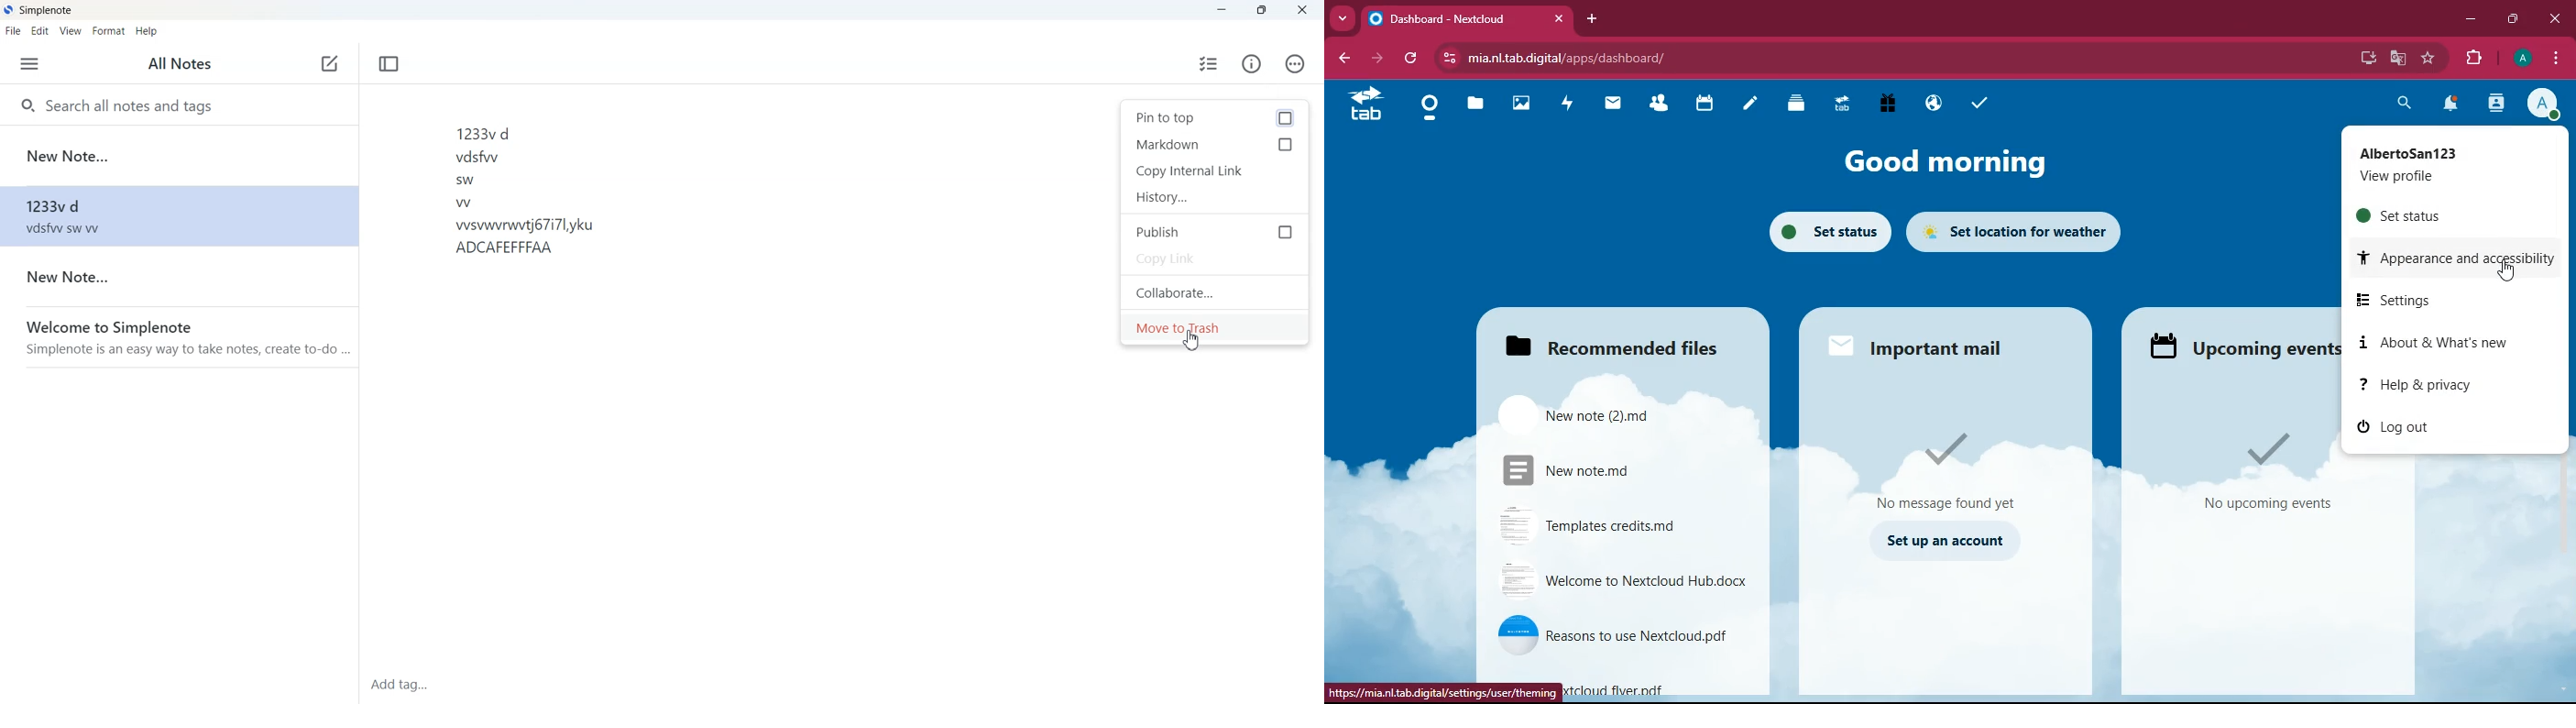 The image size is (2576, 728). I want to click on important mail, so click(1918, 345).